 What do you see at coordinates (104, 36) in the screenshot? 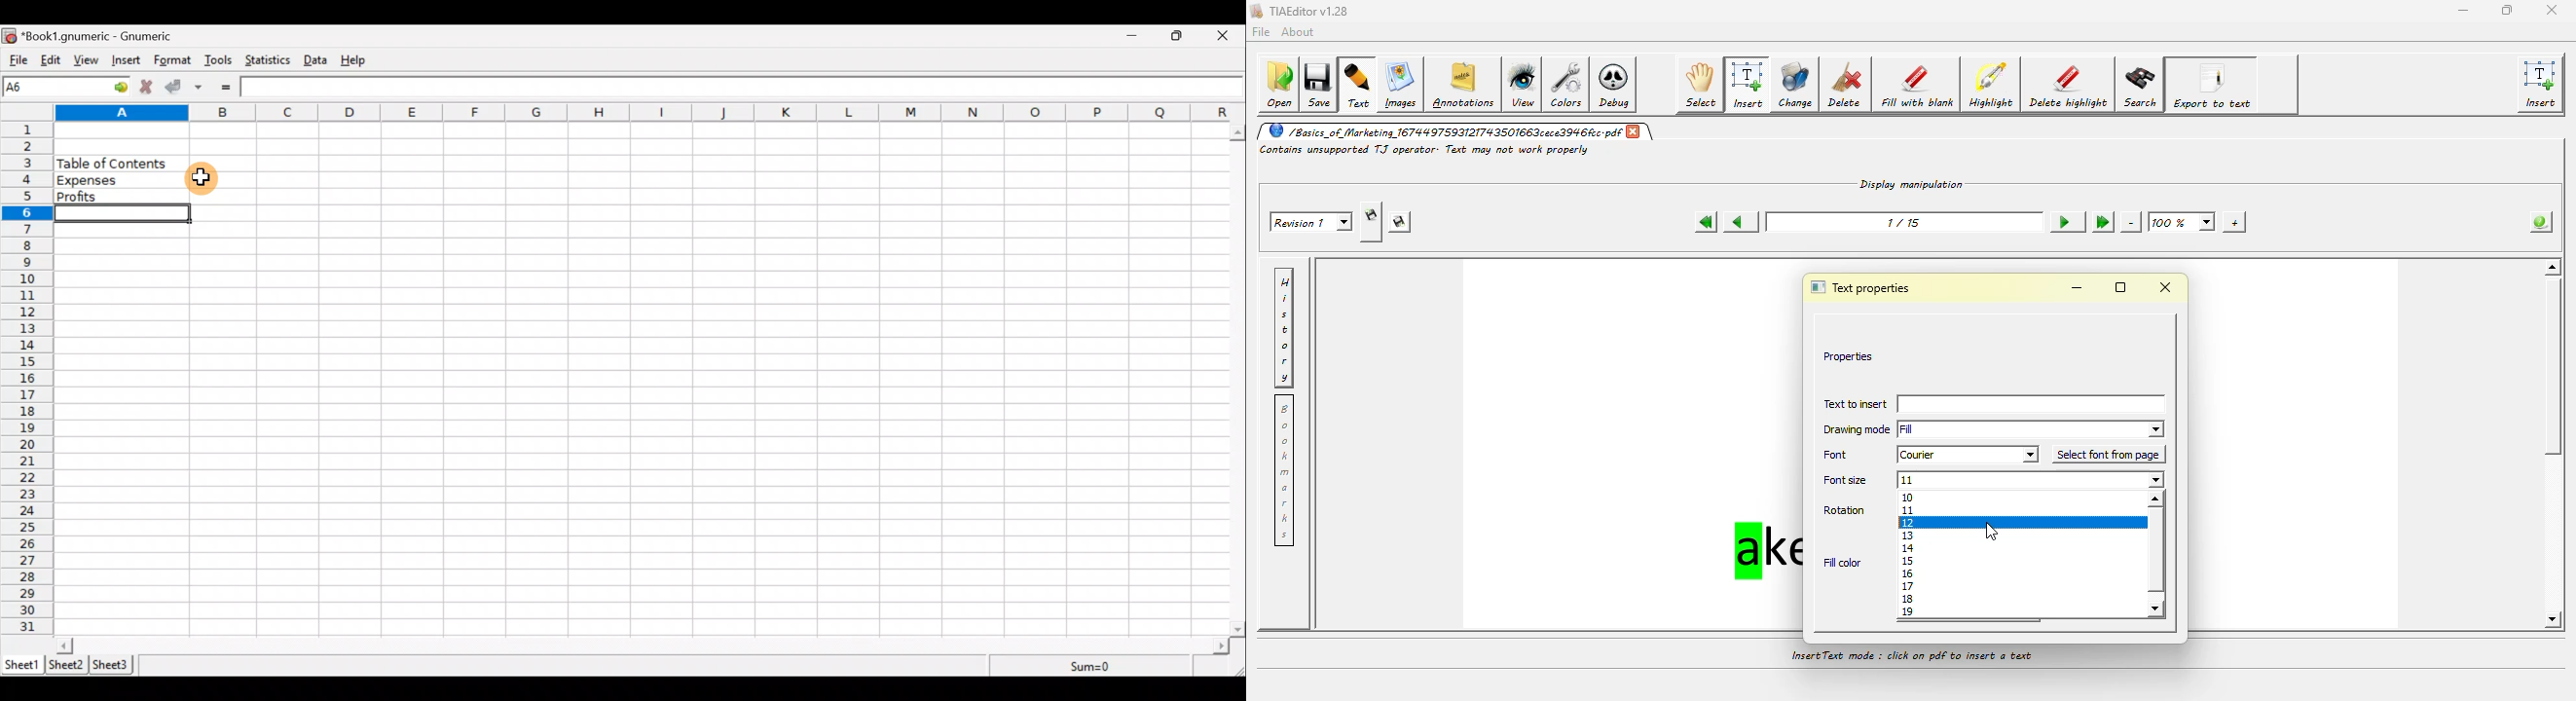
I see `“Book1.gnumeric - Gnumeric` at bounding box center [104, 36].